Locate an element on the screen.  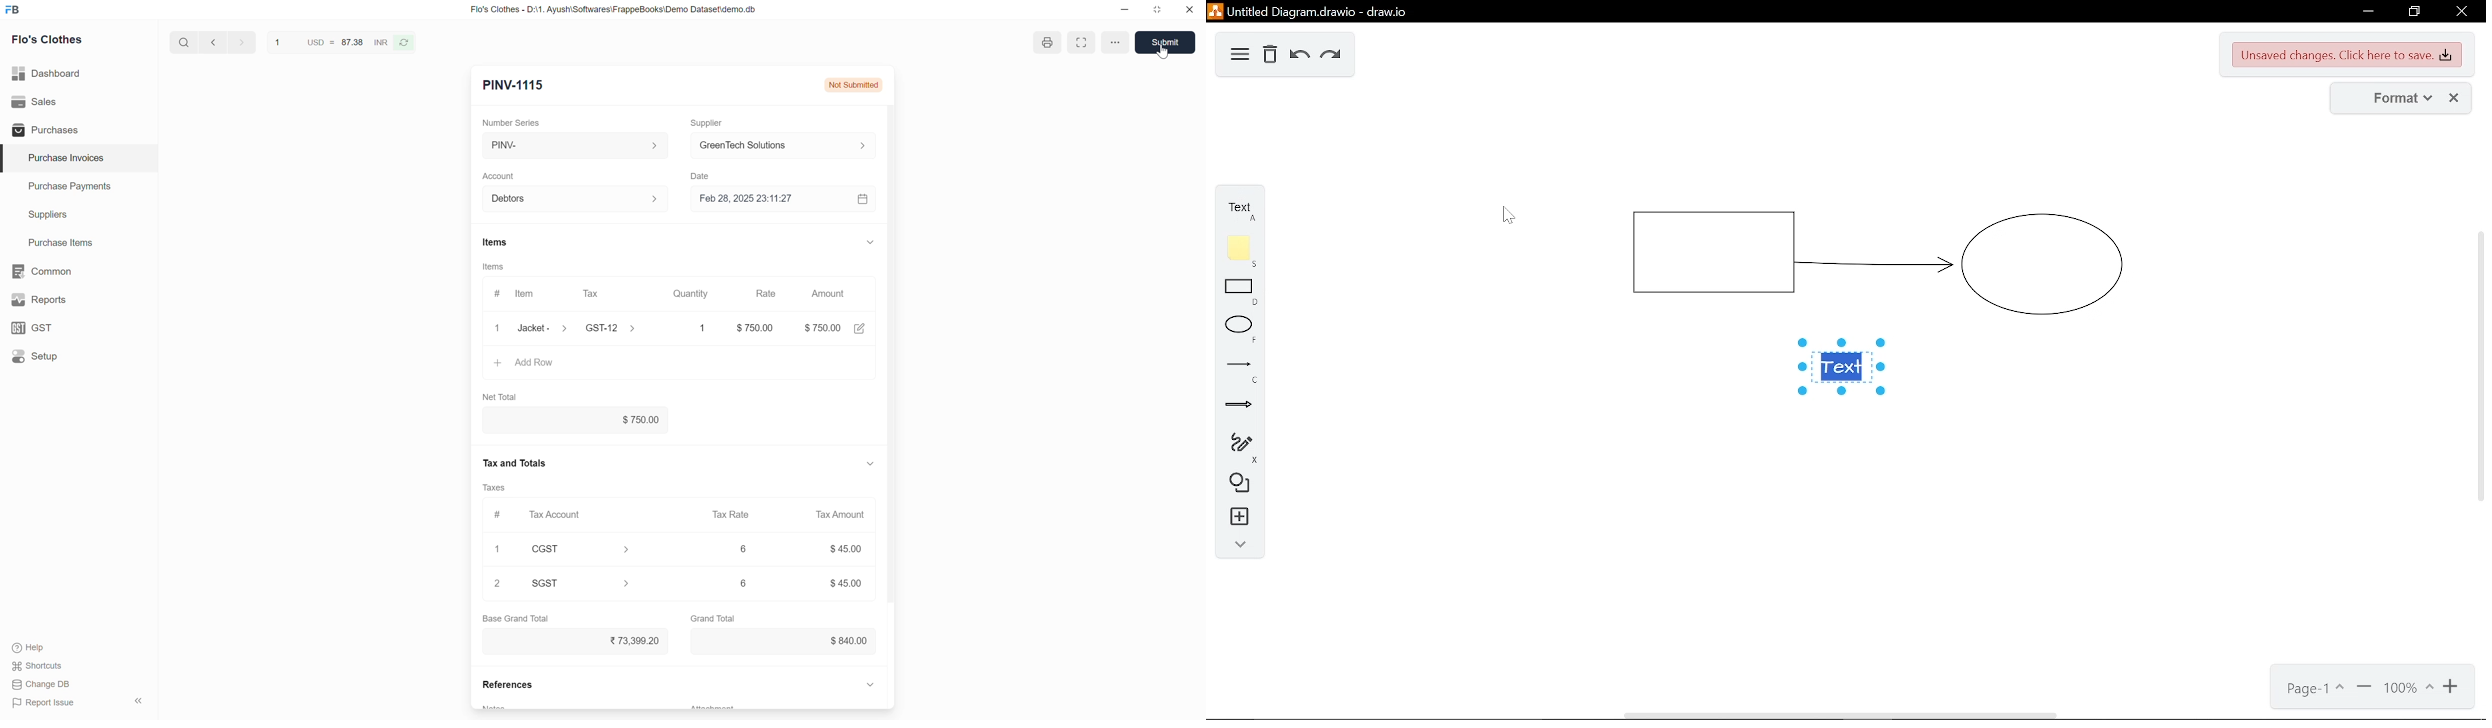
Setup is located at coordinates (78, 356).